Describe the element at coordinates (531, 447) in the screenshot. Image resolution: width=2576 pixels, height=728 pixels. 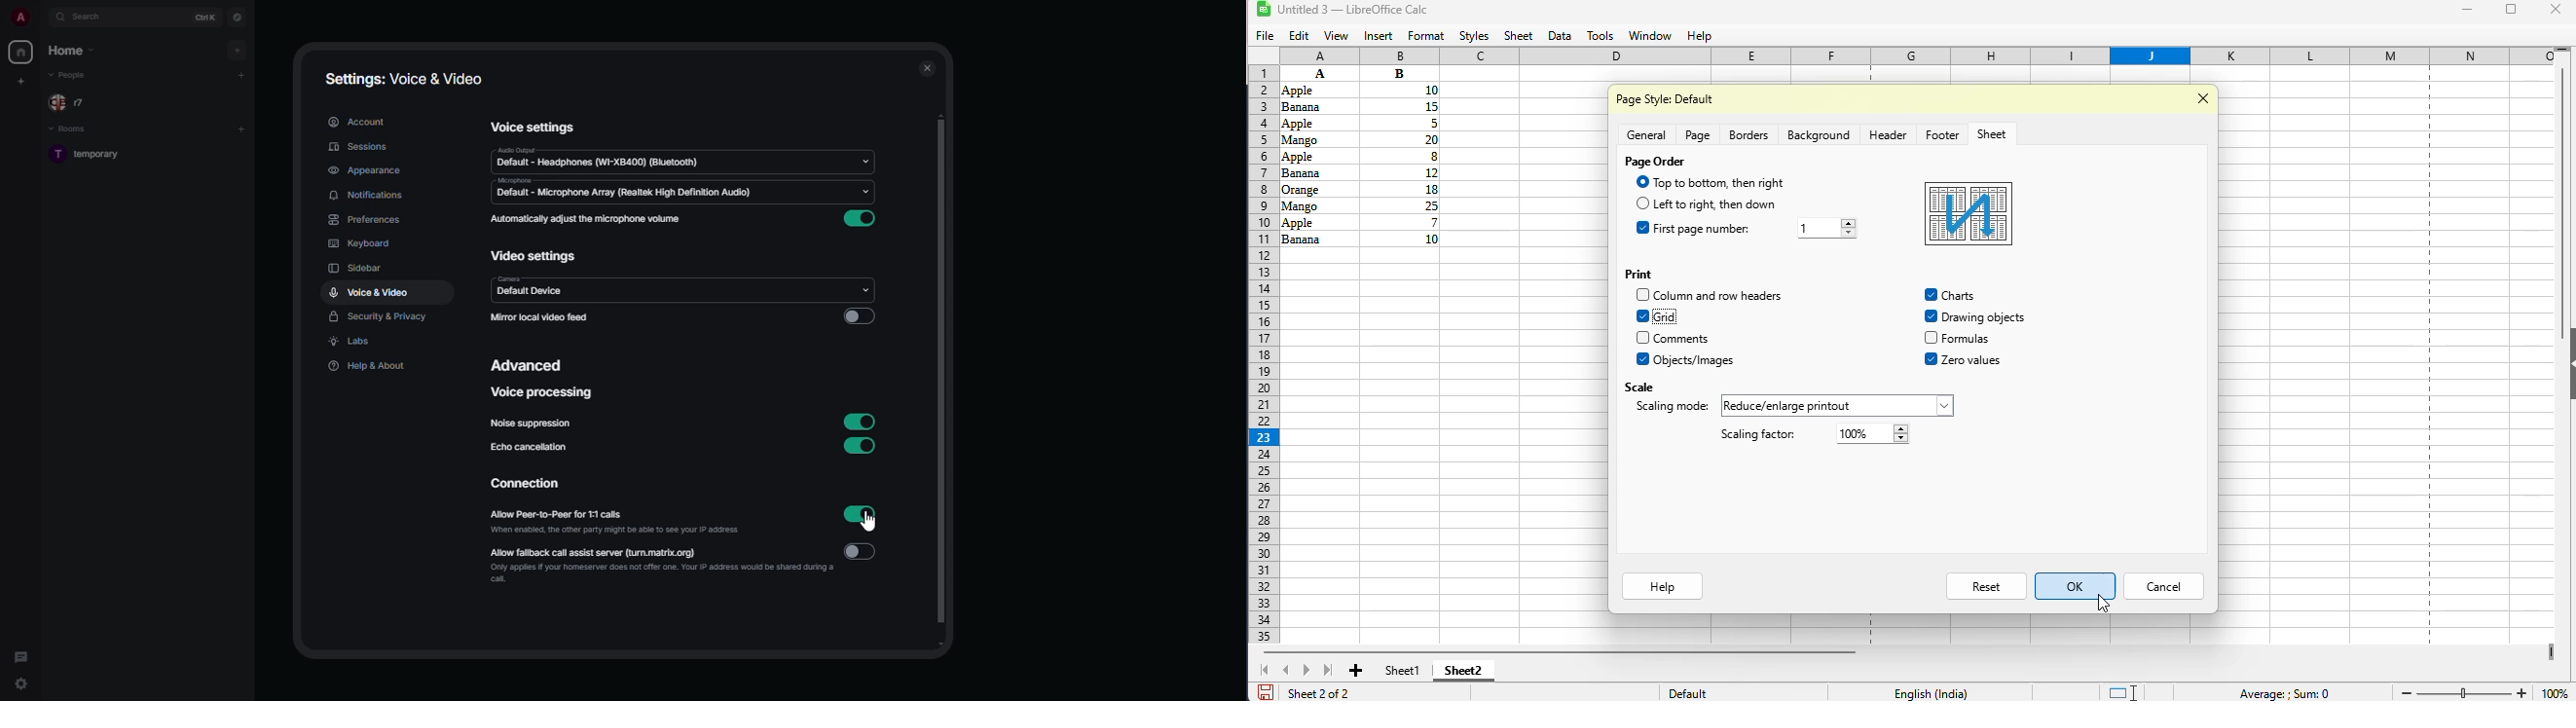
I see `echo cancellation` at that location.